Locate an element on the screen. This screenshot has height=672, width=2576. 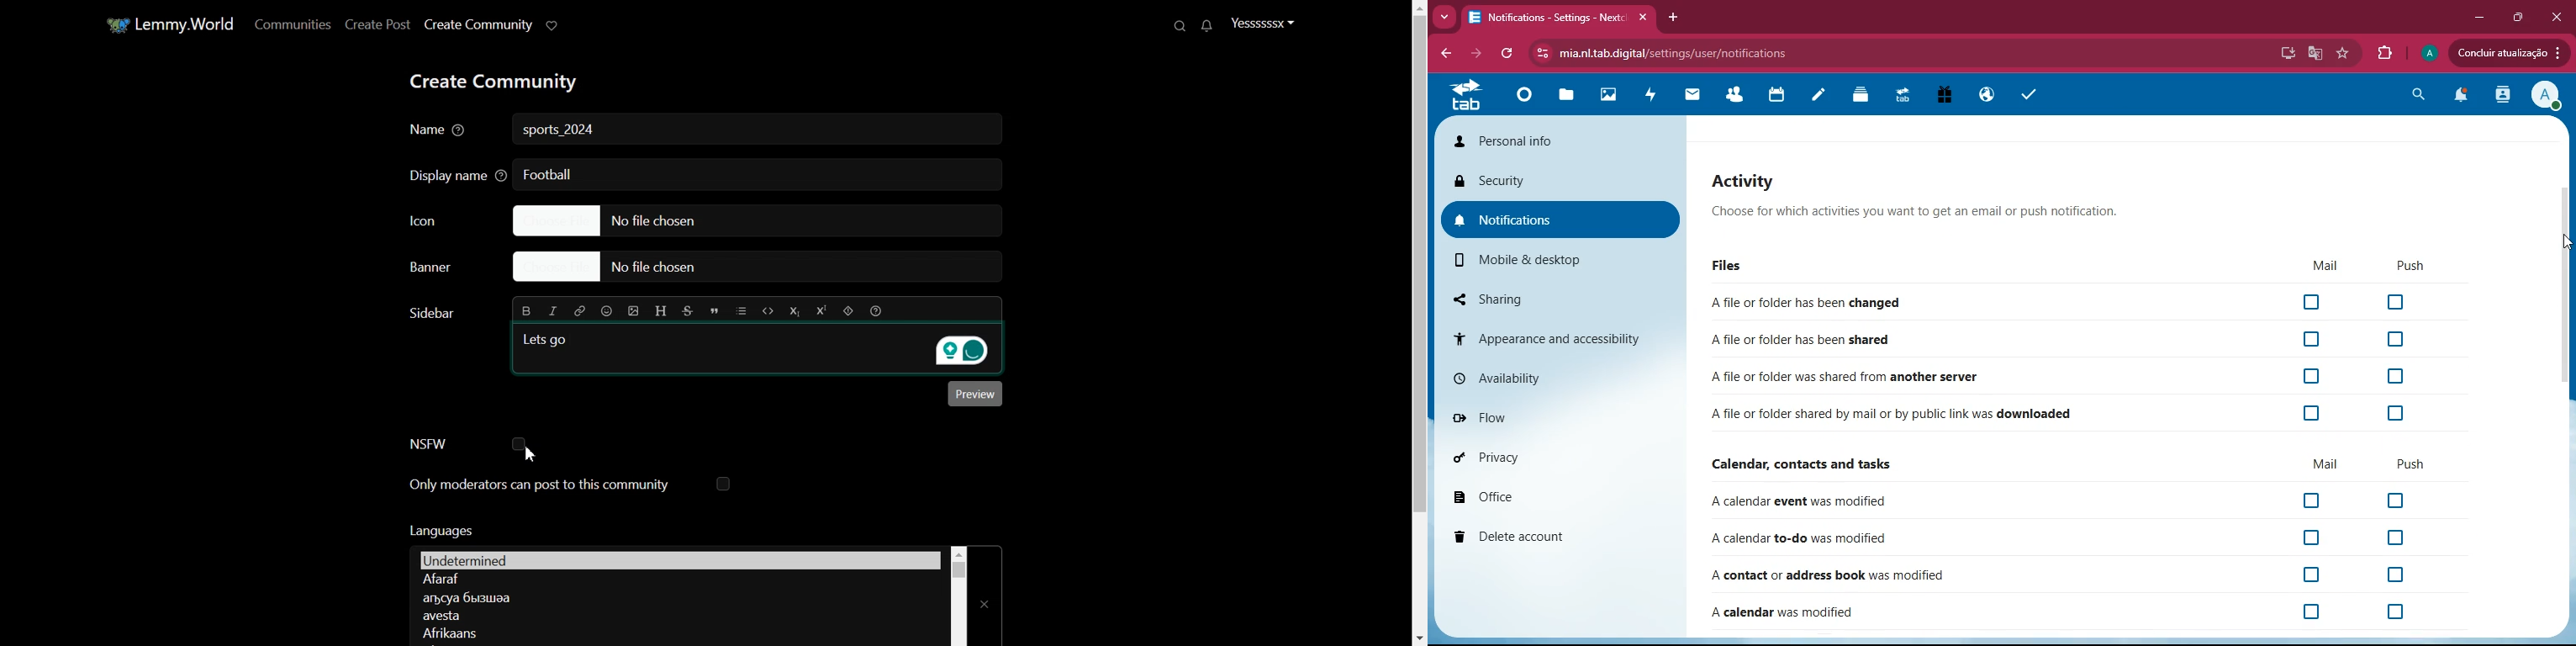
Profile is located at coordinates (2430, 51).